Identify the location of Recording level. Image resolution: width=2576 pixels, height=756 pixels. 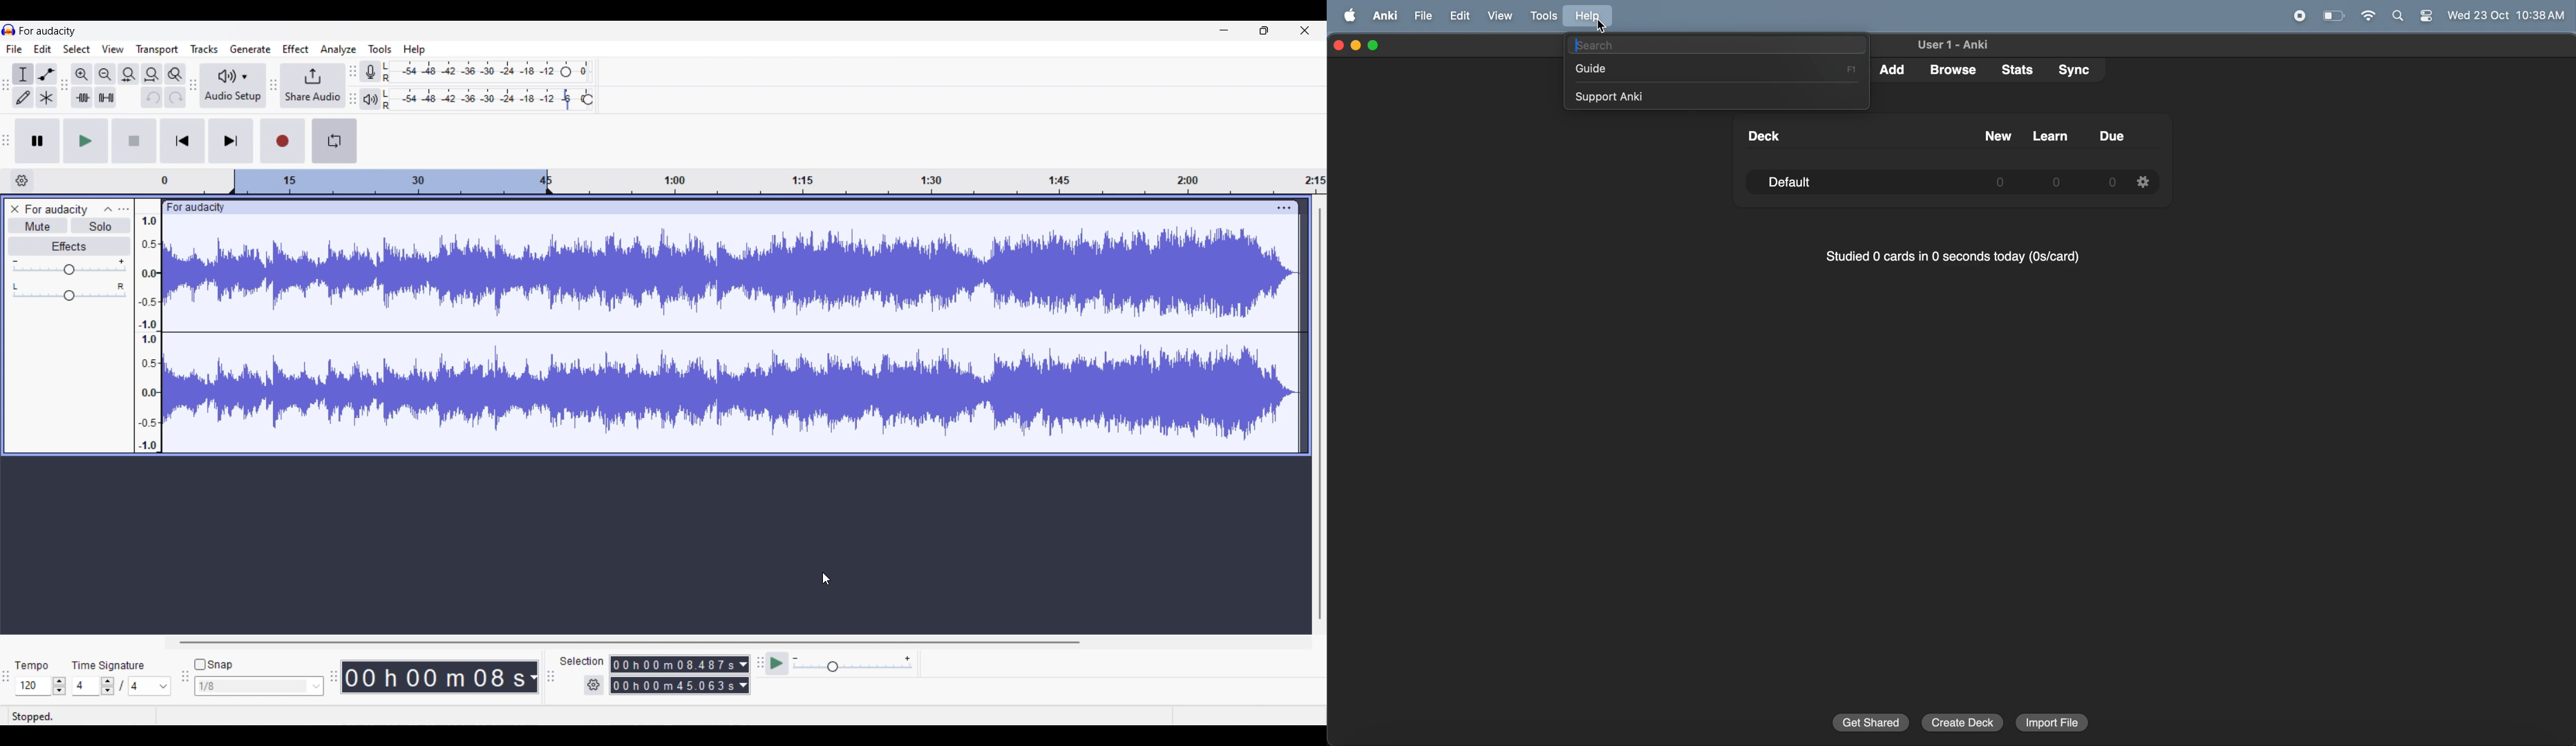
(470, 72).